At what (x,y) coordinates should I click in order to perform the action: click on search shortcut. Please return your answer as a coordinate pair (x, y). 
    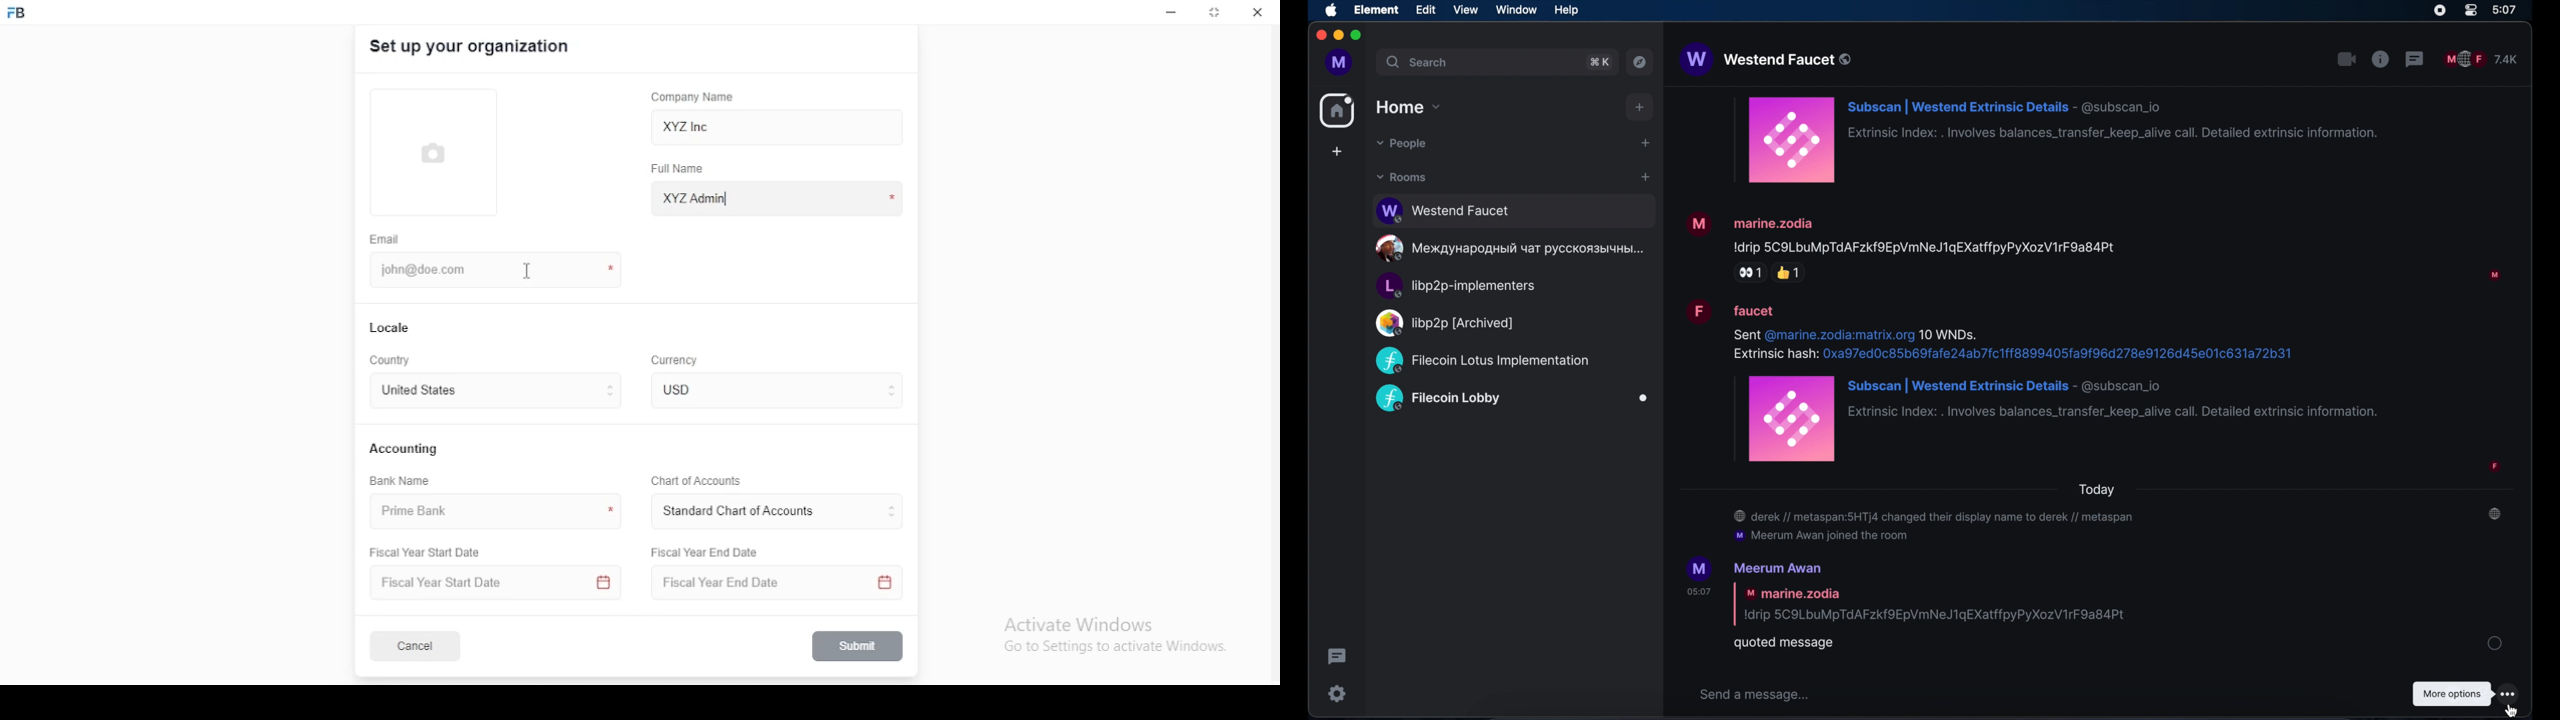
    Looking at the image, I should click on (1599, 63).